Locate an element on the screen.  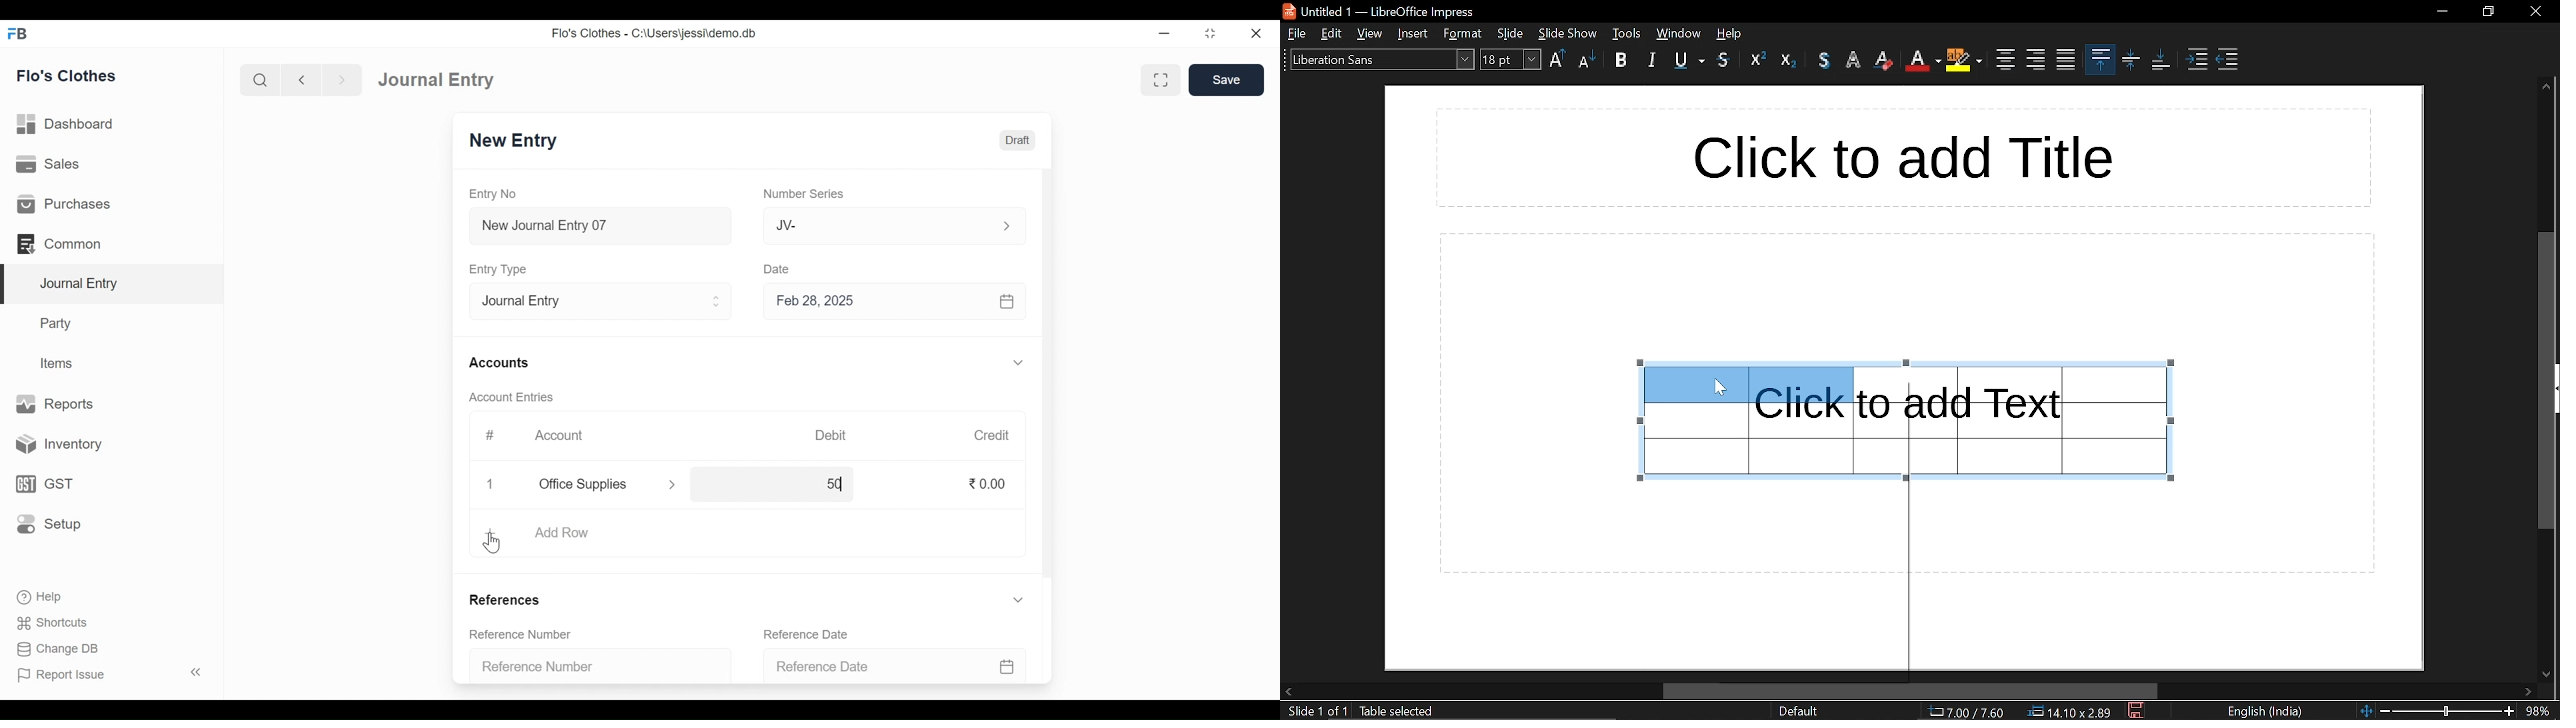
50 is located at coordinates (821, 485).